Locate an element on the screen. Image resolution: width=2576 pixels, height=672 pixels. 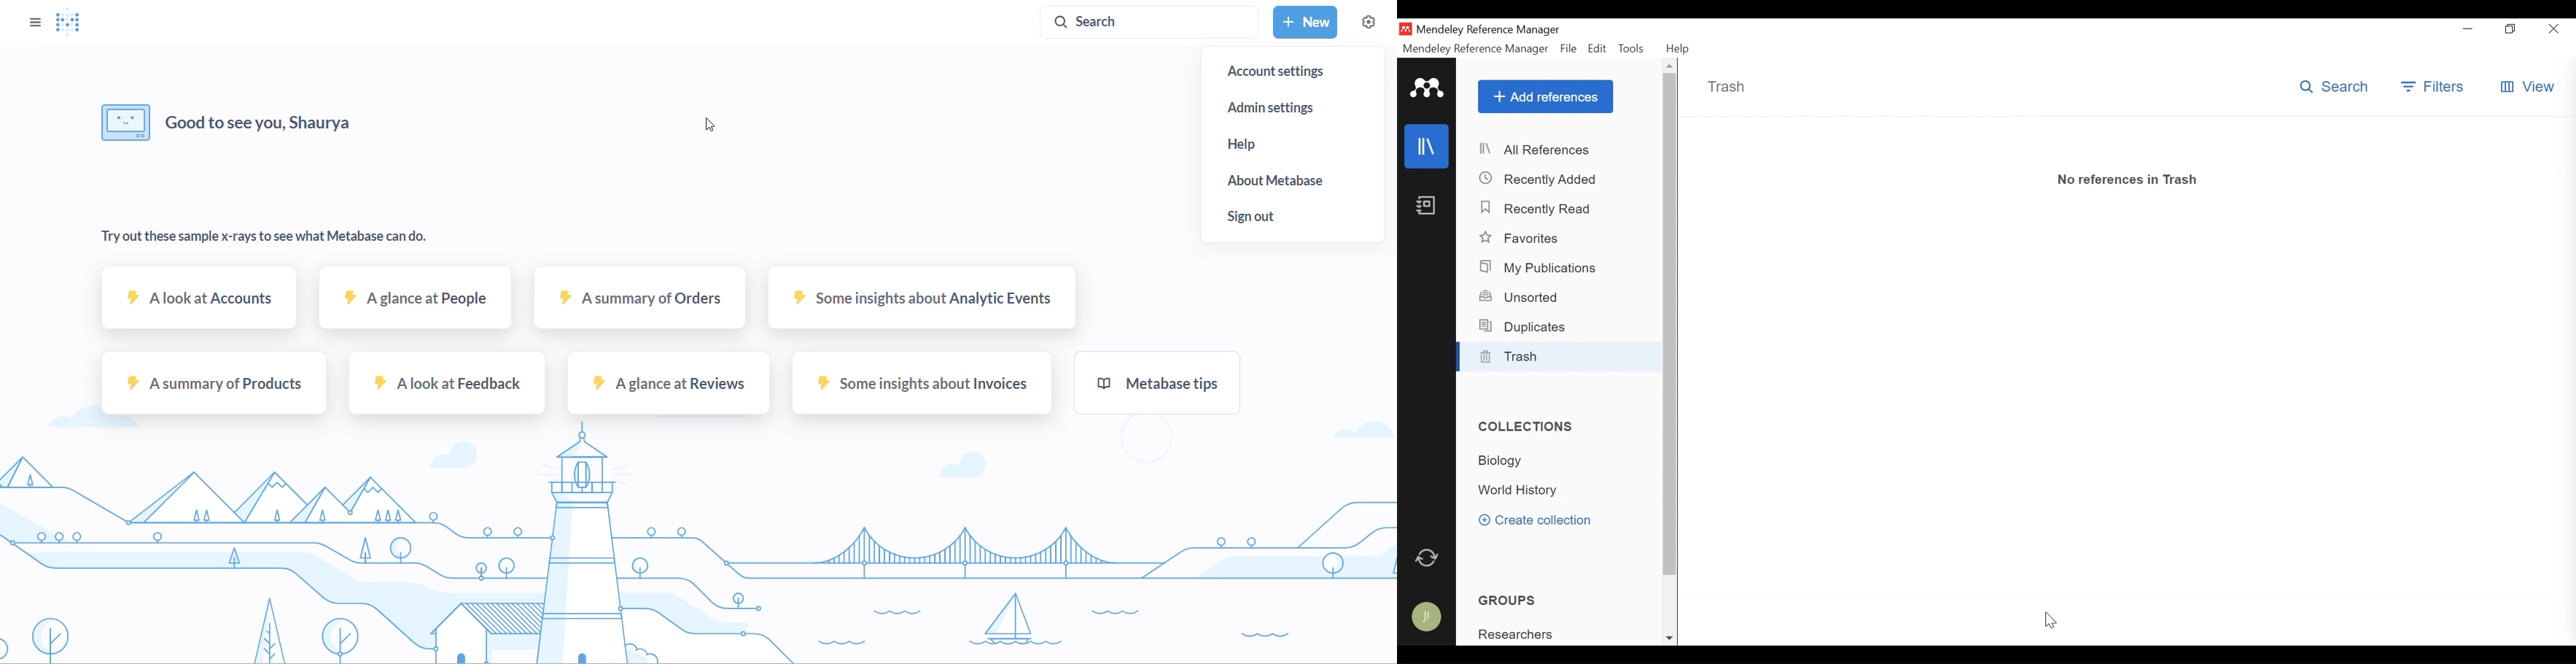
Unsorted is located at coordinates (1524, 296).